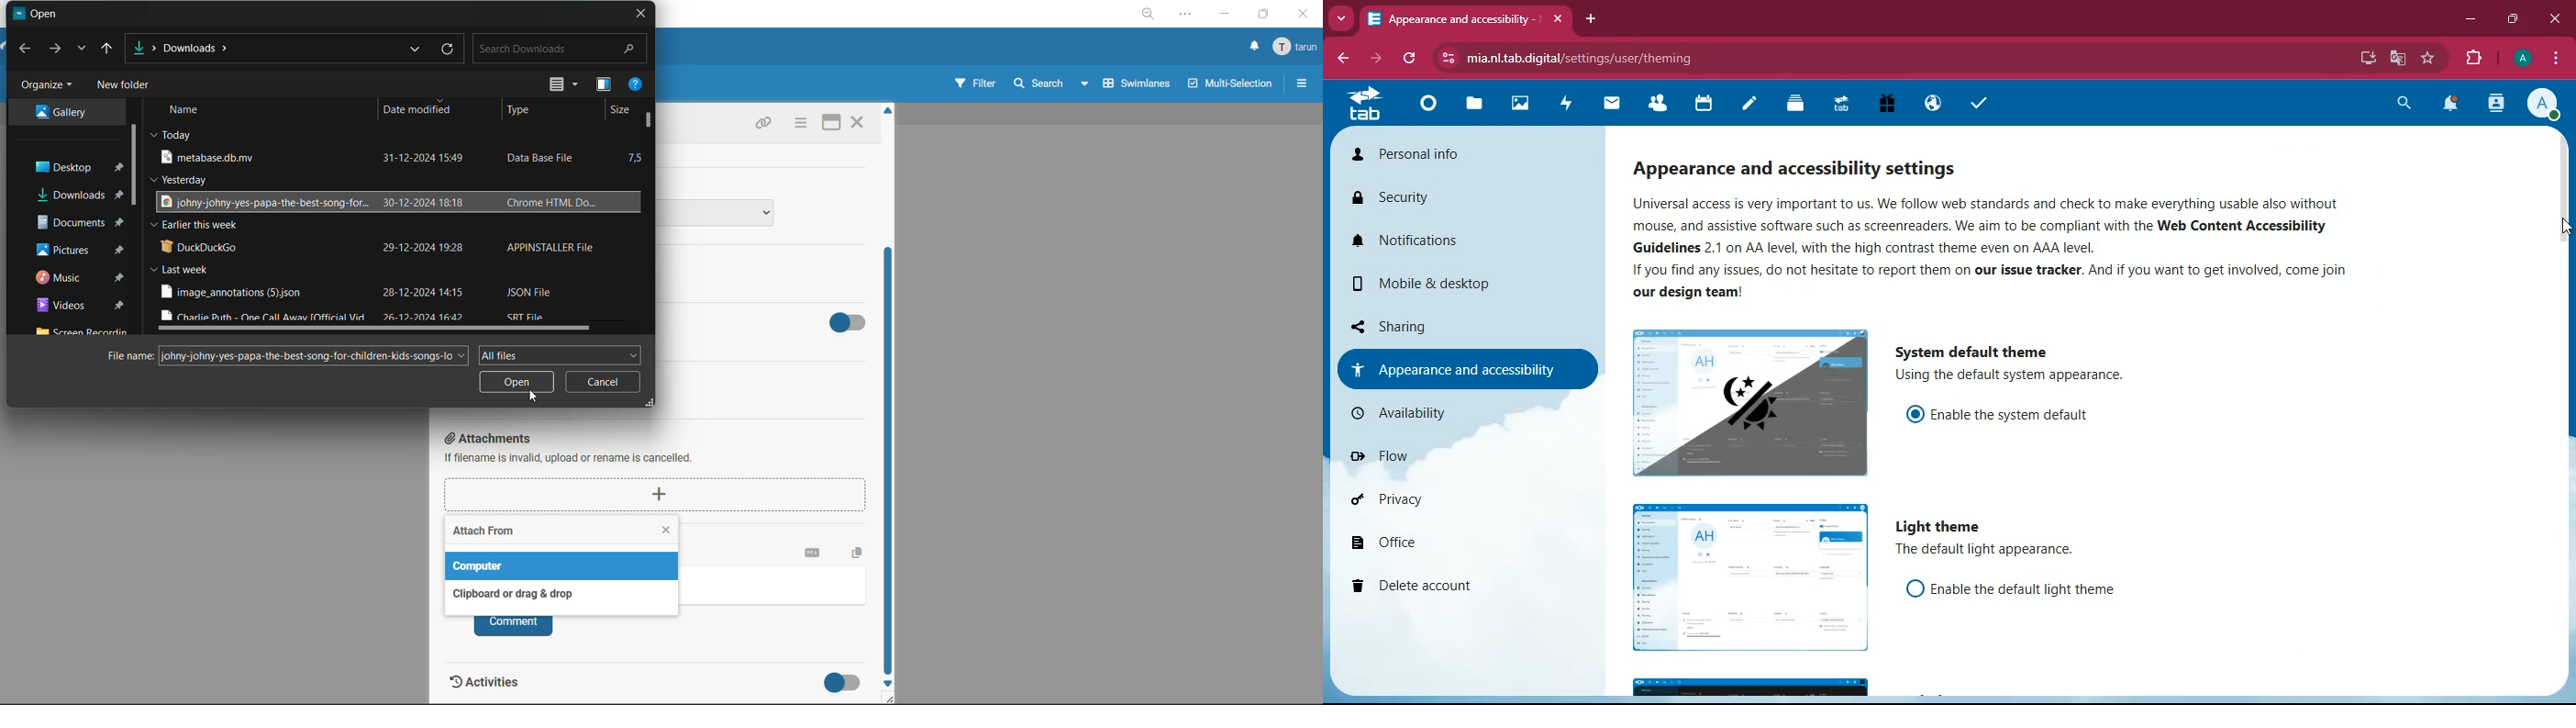 Image resolution: width=2576 pixels, height=728 pixels. Describe the element at coordinates (891, 464) in the screenshot. I see `vertical scroll bar` at that location.